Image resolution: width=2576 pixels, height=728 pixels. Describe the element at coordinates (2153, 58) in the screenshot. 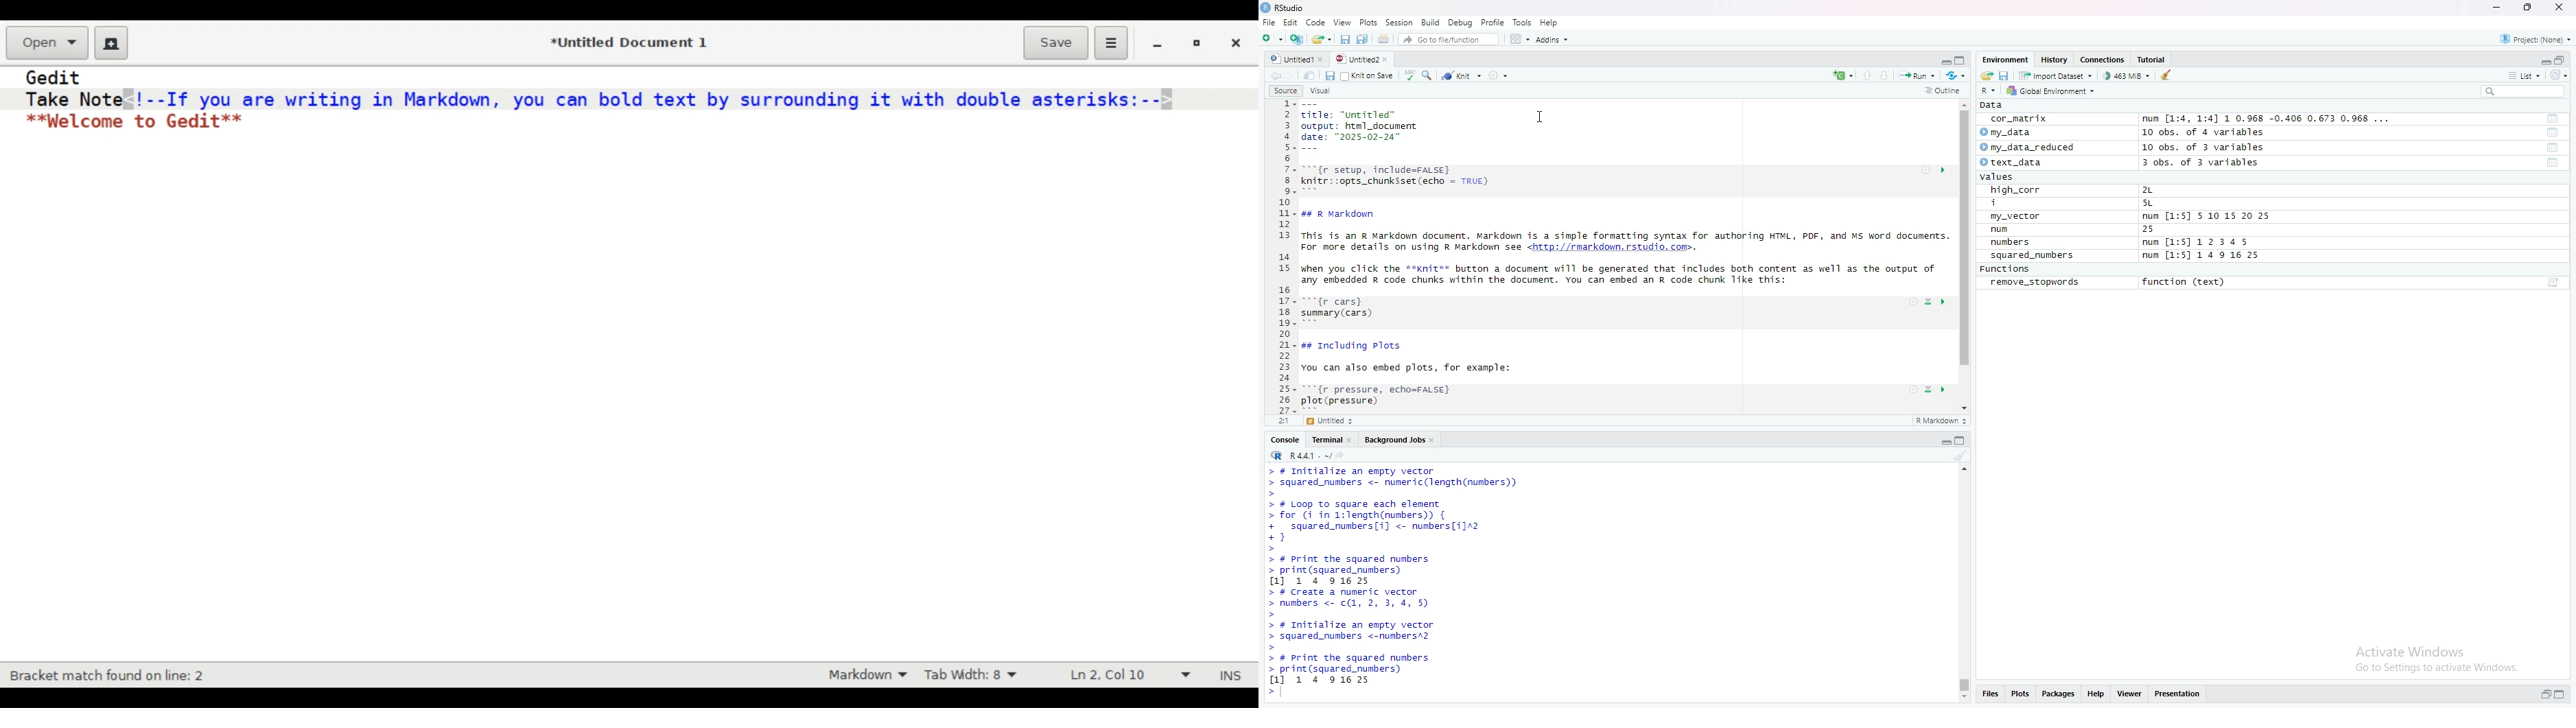

I see `Tutorials` at that location.